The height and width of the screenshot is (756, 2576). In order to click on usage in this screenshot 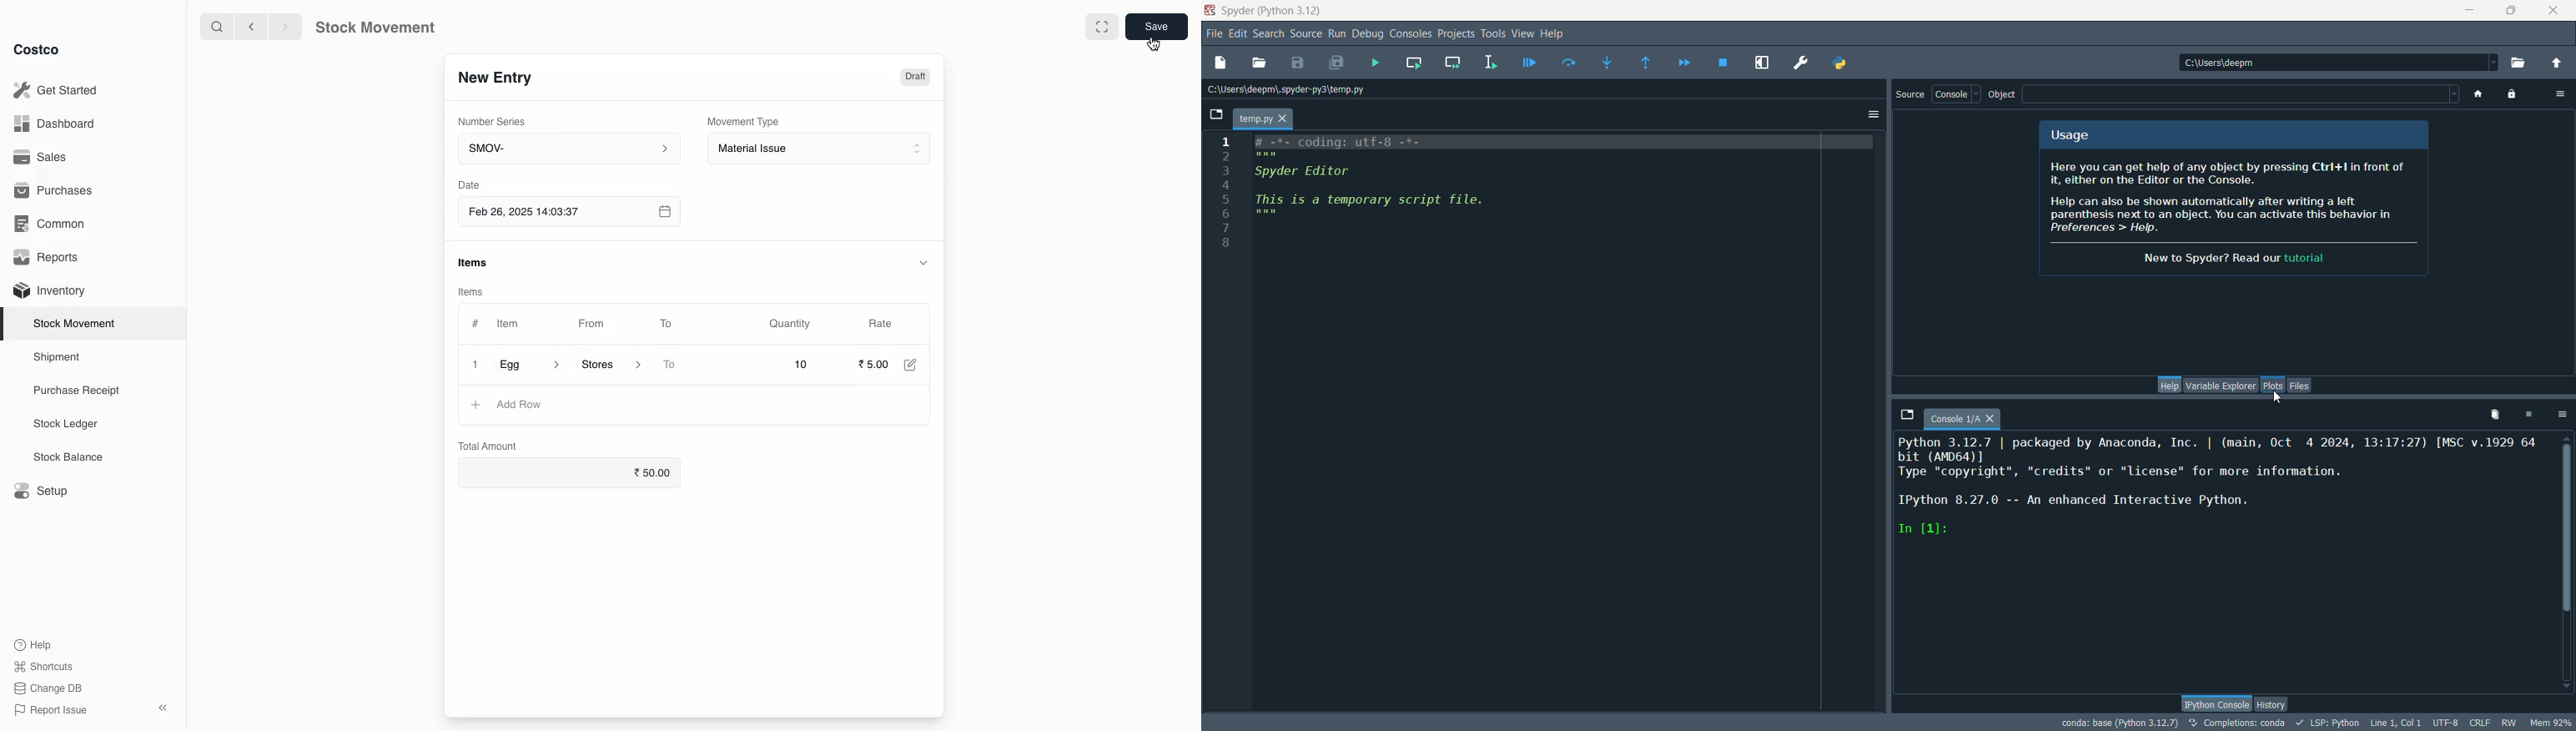, I will do `click(2069, 135)`.